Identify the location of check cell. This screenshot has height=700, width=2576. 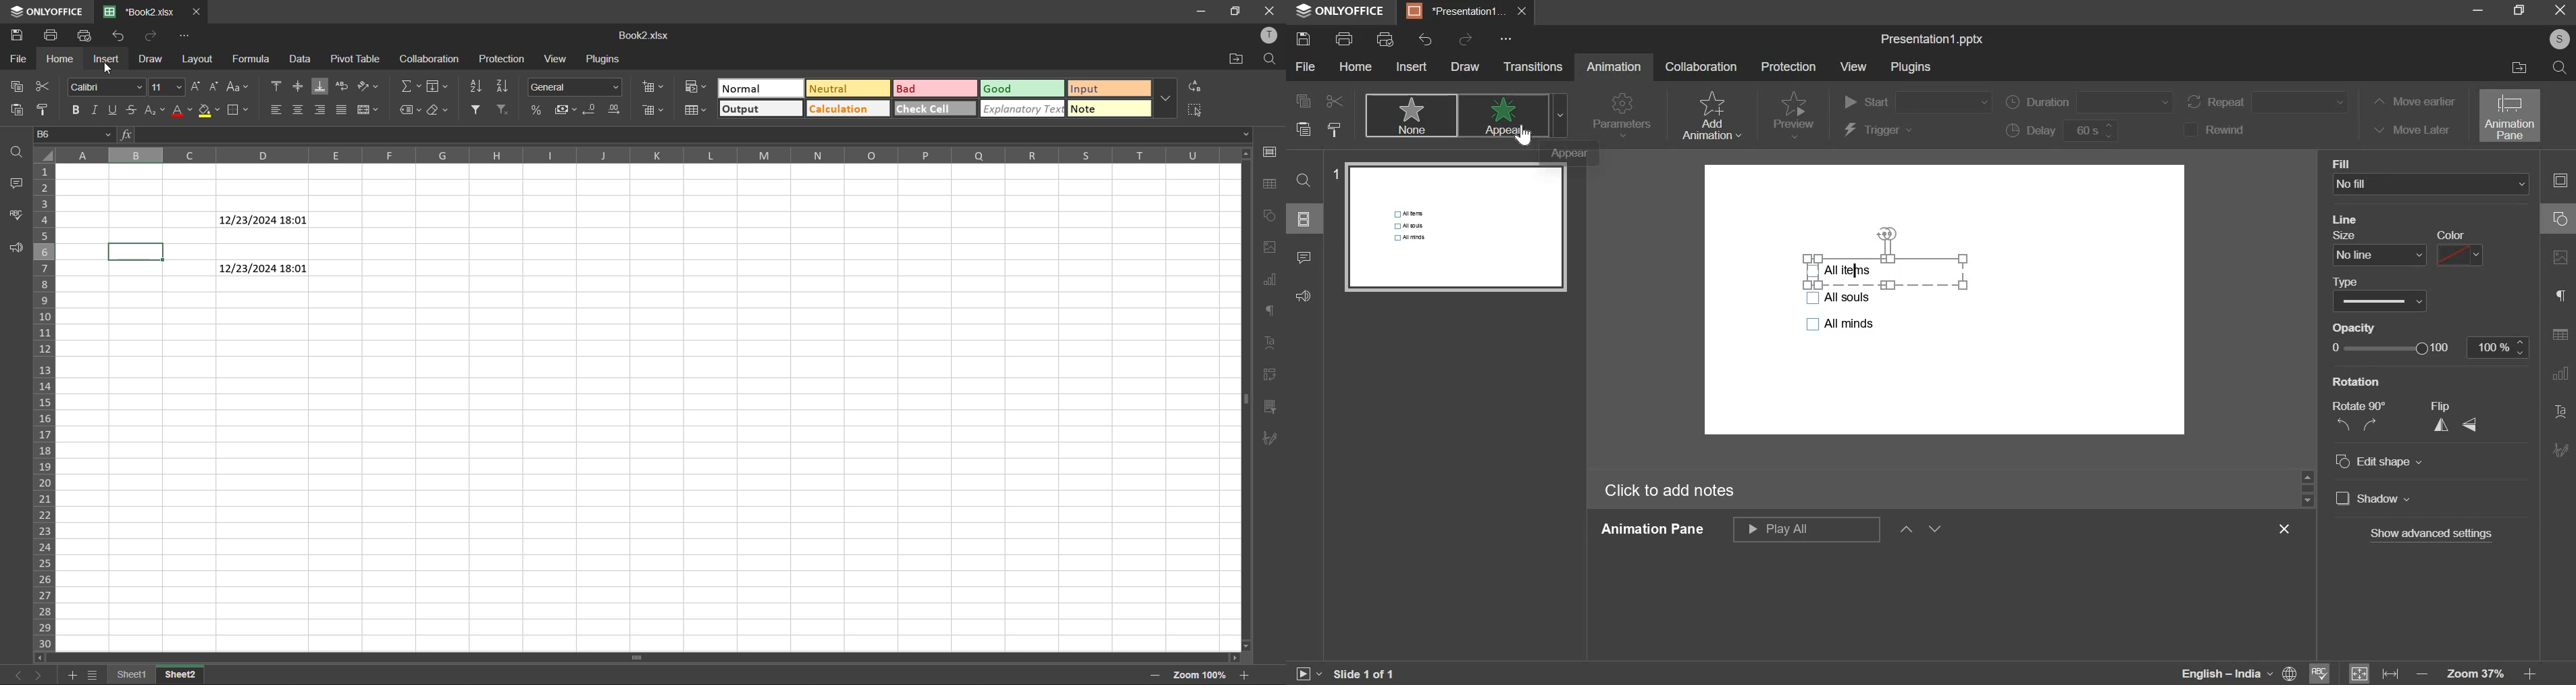
(937, 110).